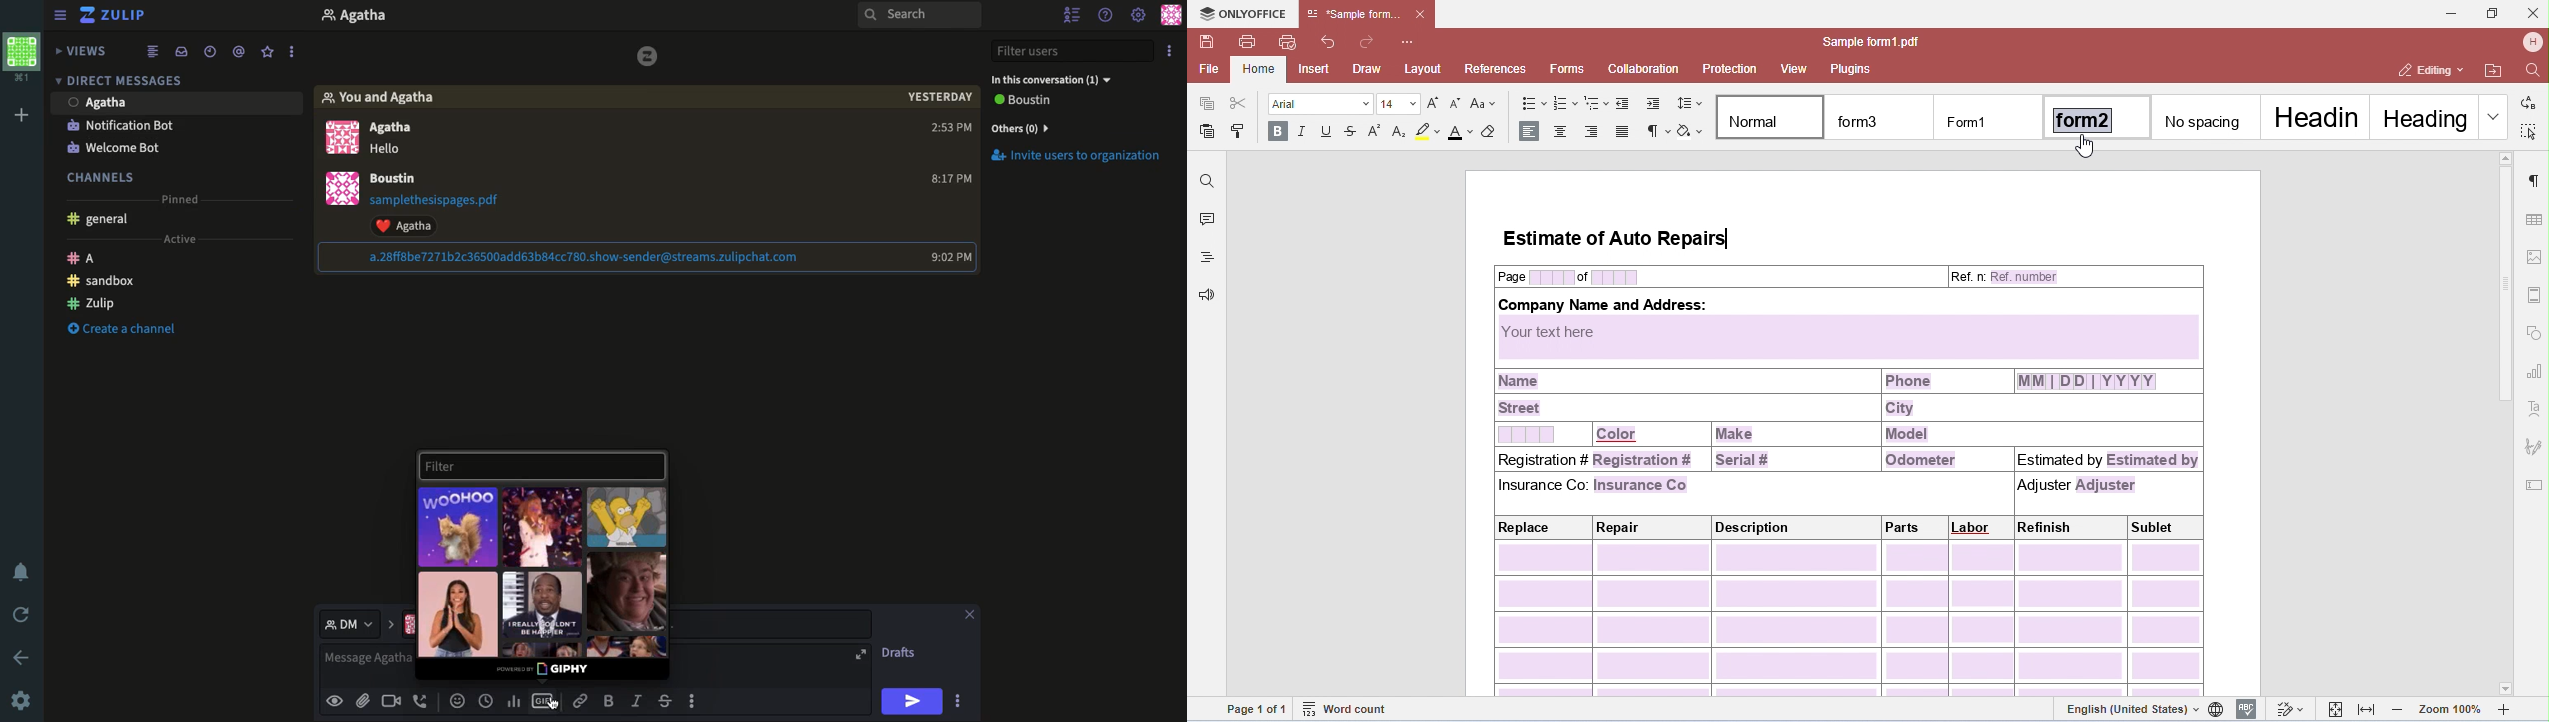 Image resolution: width=2576 pixels, height=728 pixels. I want to click on In this conversation, so click(1056, 81).